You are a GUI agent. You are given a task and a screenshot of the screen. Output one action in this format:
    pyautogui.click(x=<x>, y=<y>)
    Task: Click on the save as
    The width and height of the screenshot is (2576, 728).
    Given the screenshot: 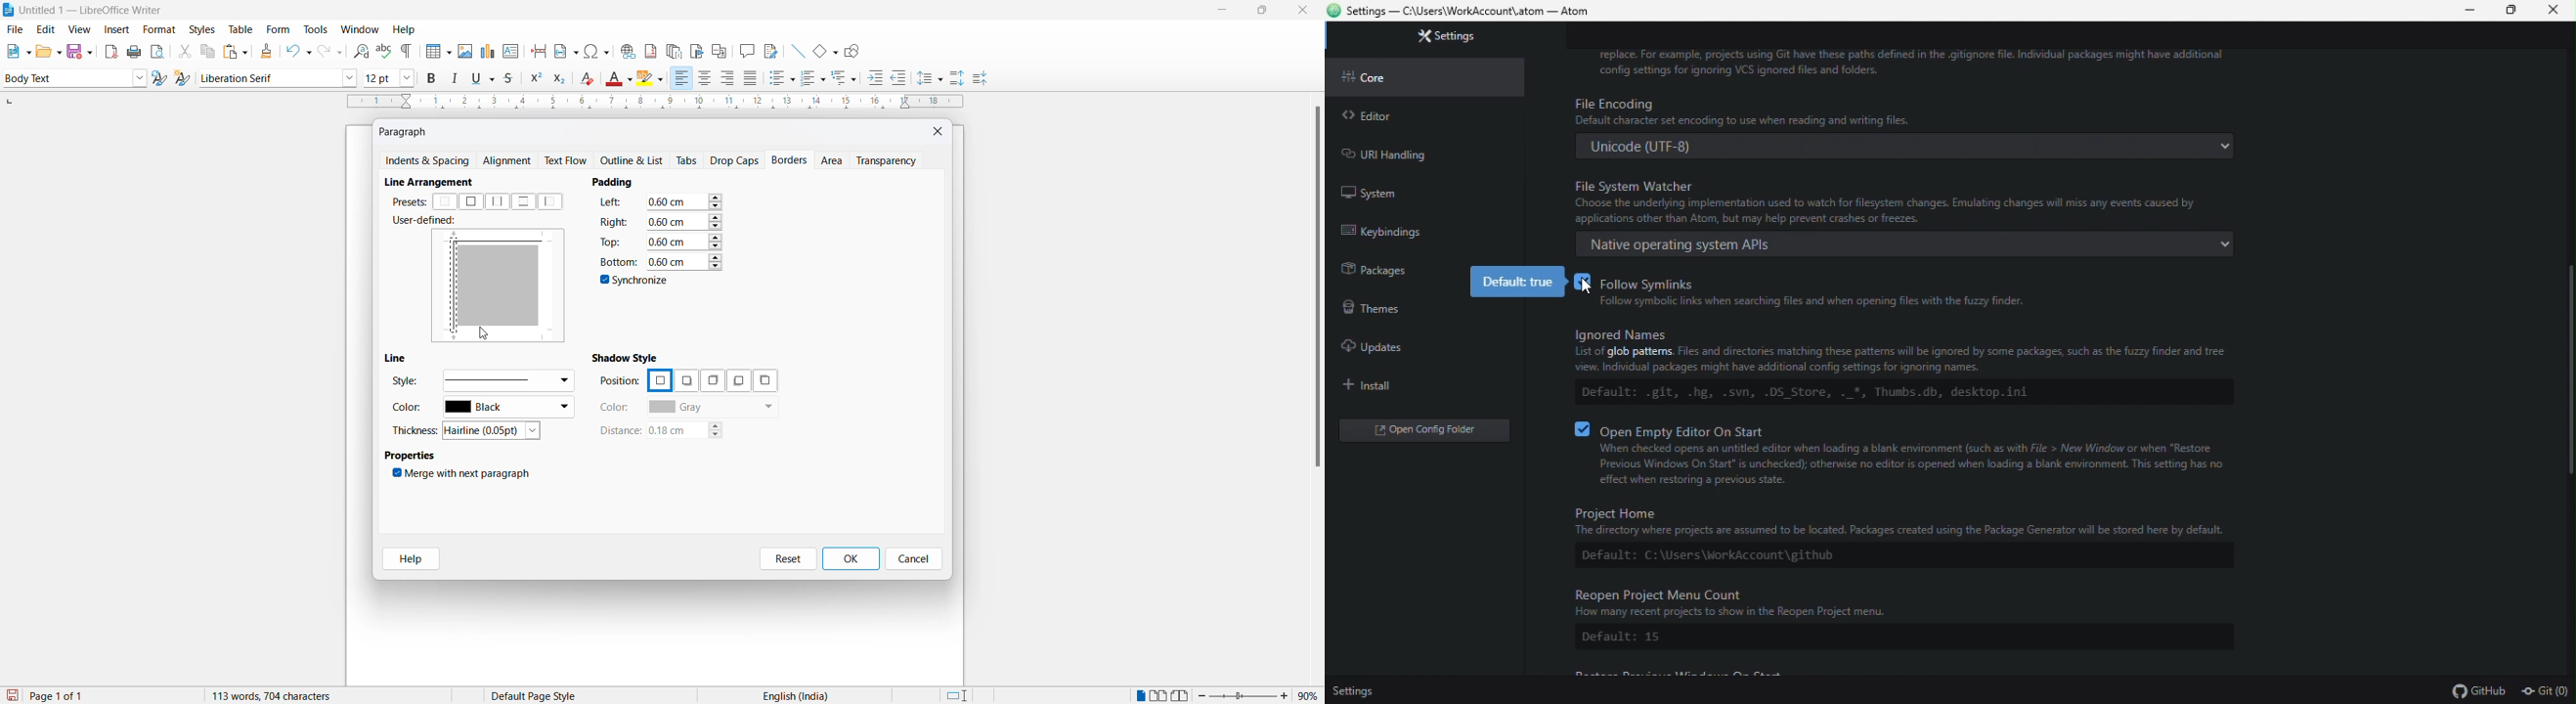 What is the action you would take?
    pyautogui.click(x=82, y=48)
    